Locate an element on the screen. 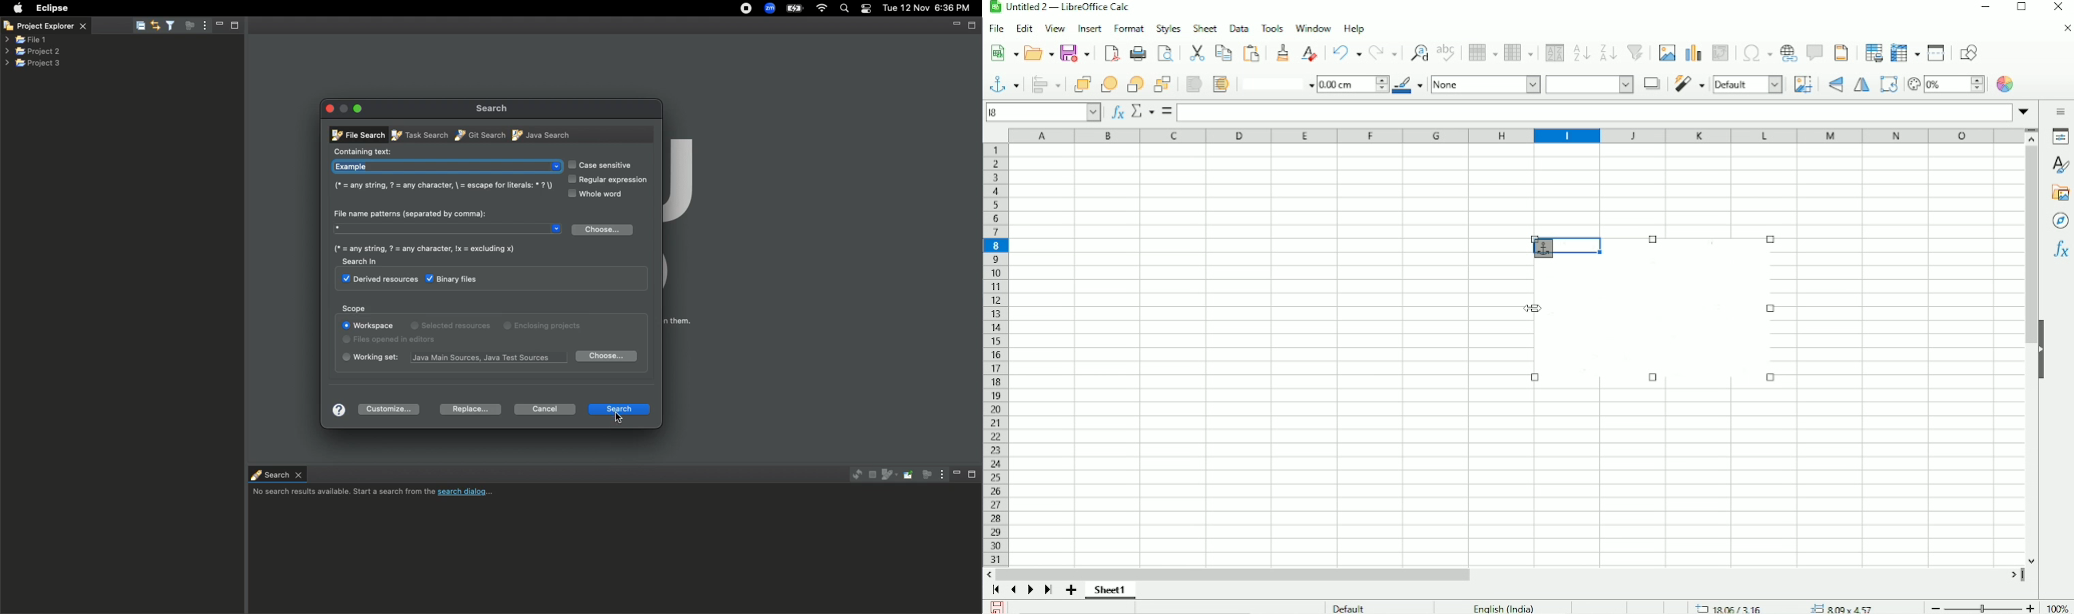 The width and height of the screenshot is (2100, 616). Clone formatting is located at coordinates (1284, 52).